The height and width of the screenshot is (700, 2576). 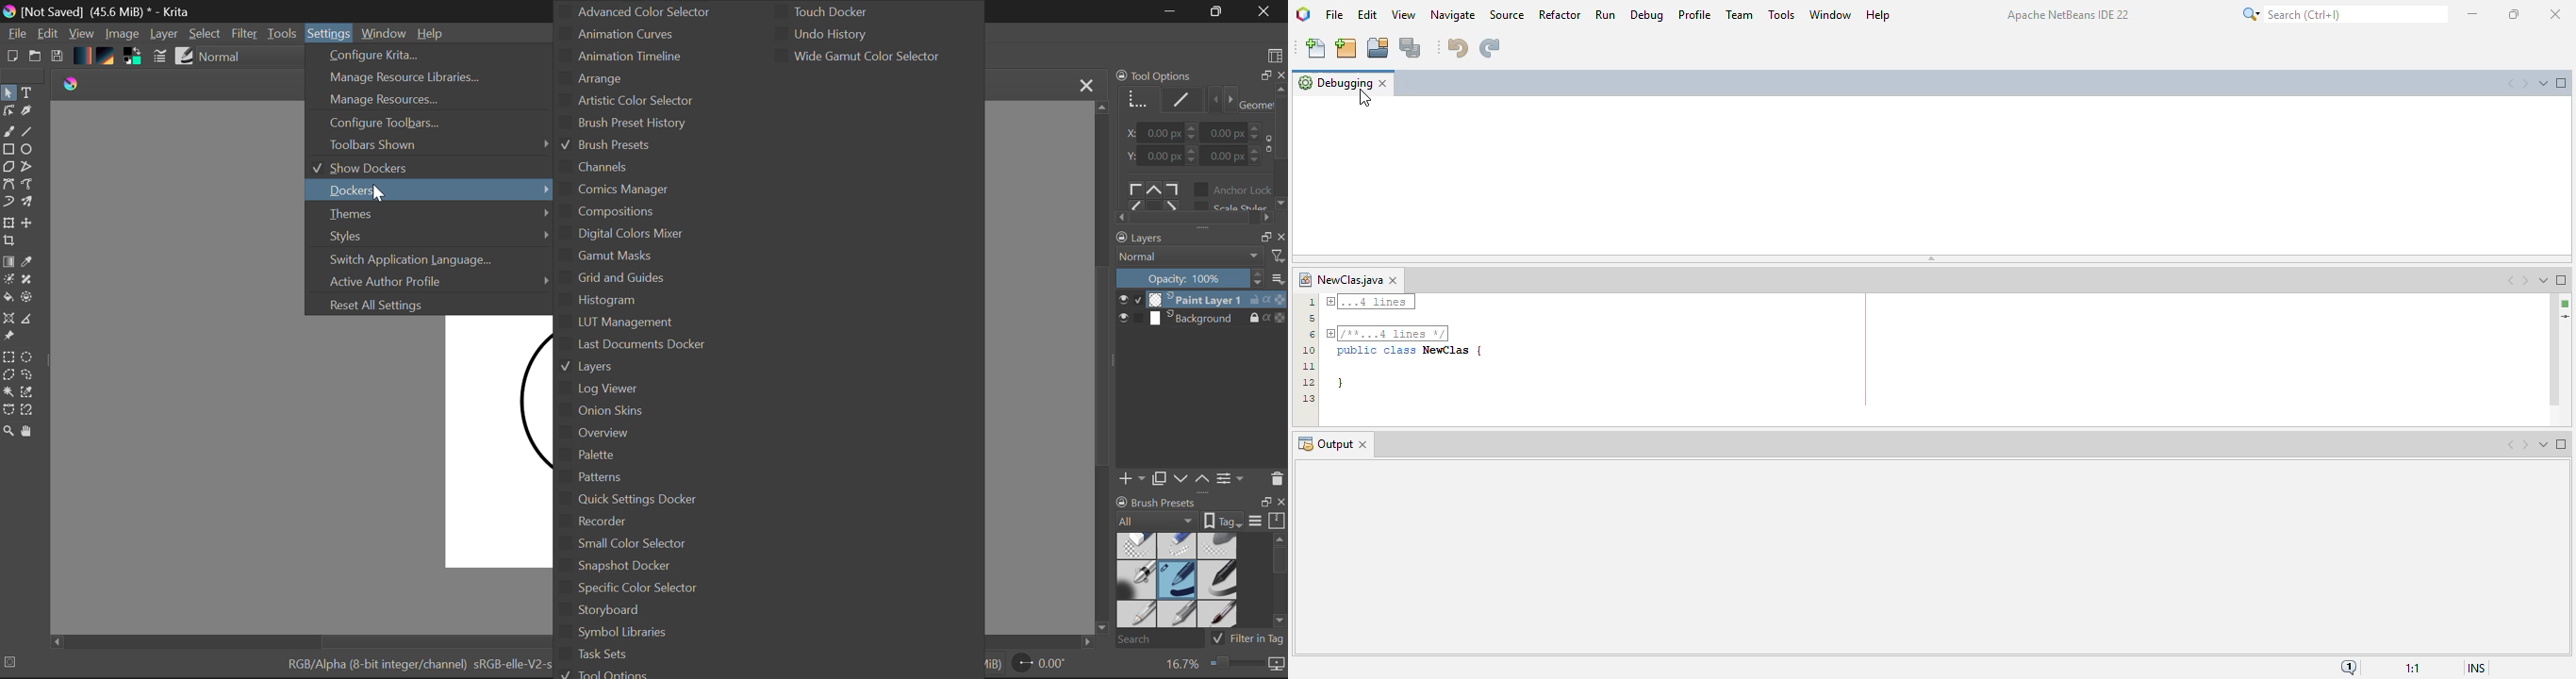 What do you see at coordinates (30, 149) in the screenshot?
I see `Elipses` at bounding box center [30, 149].